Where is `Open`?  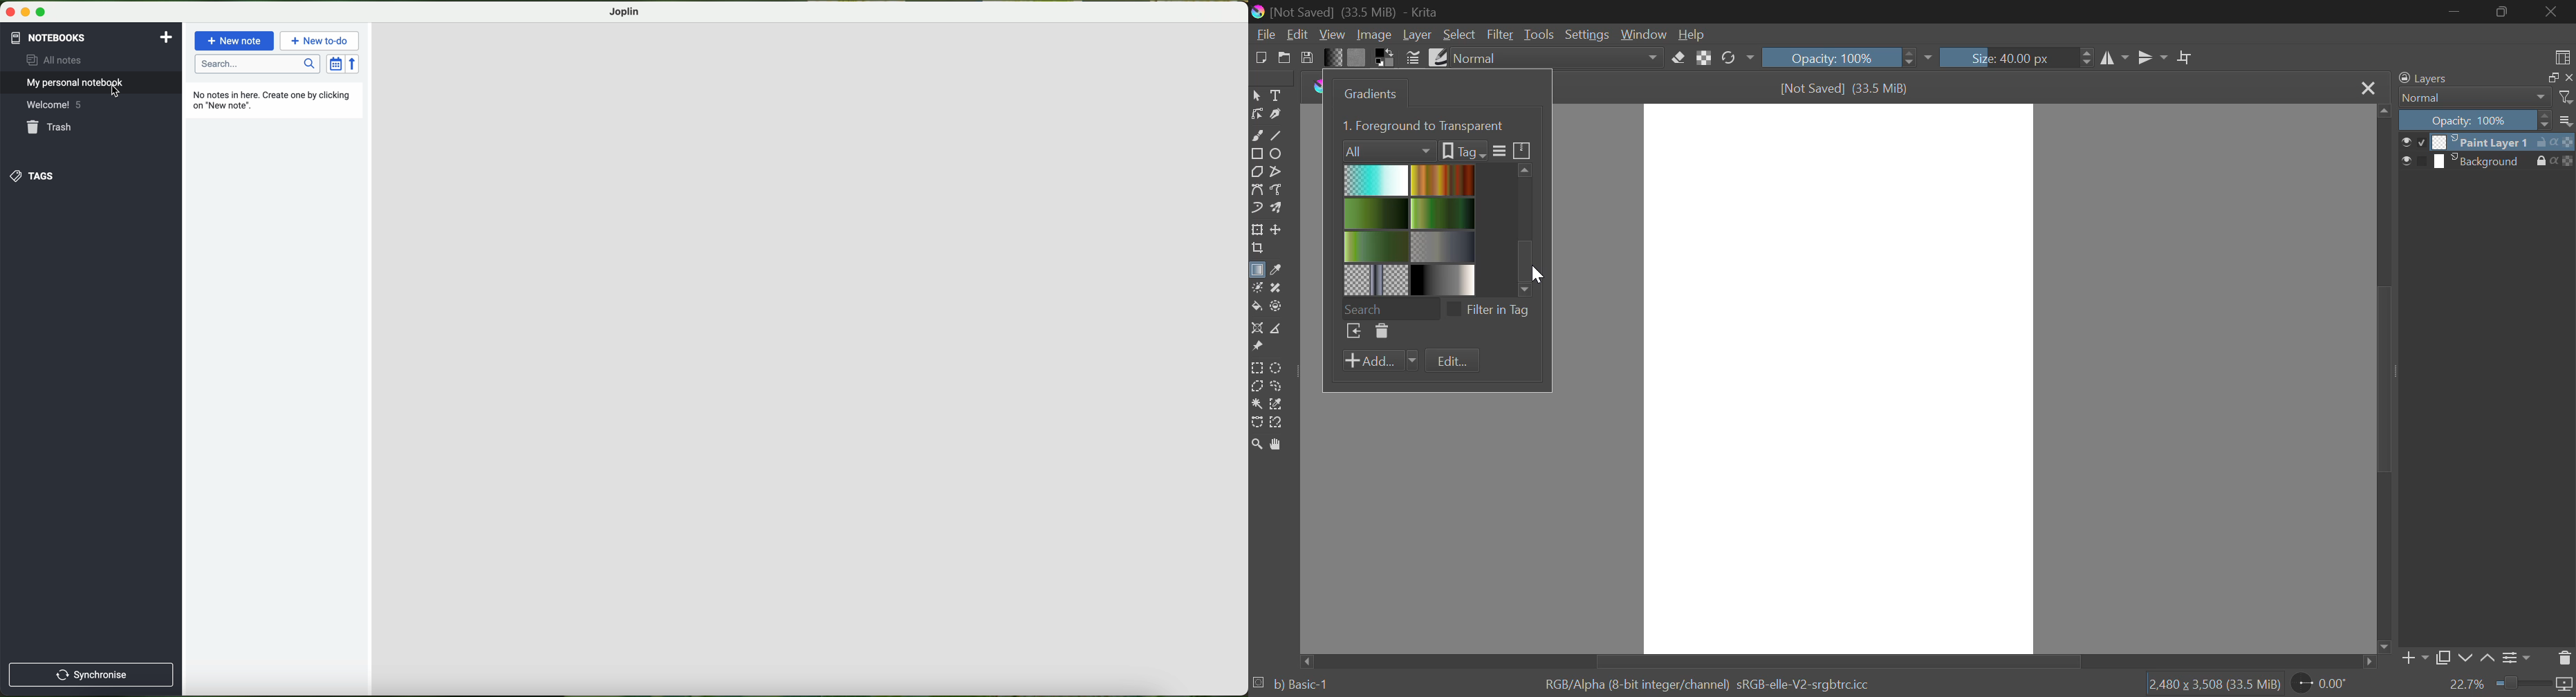
Open is located at coordinates (1284, 57).